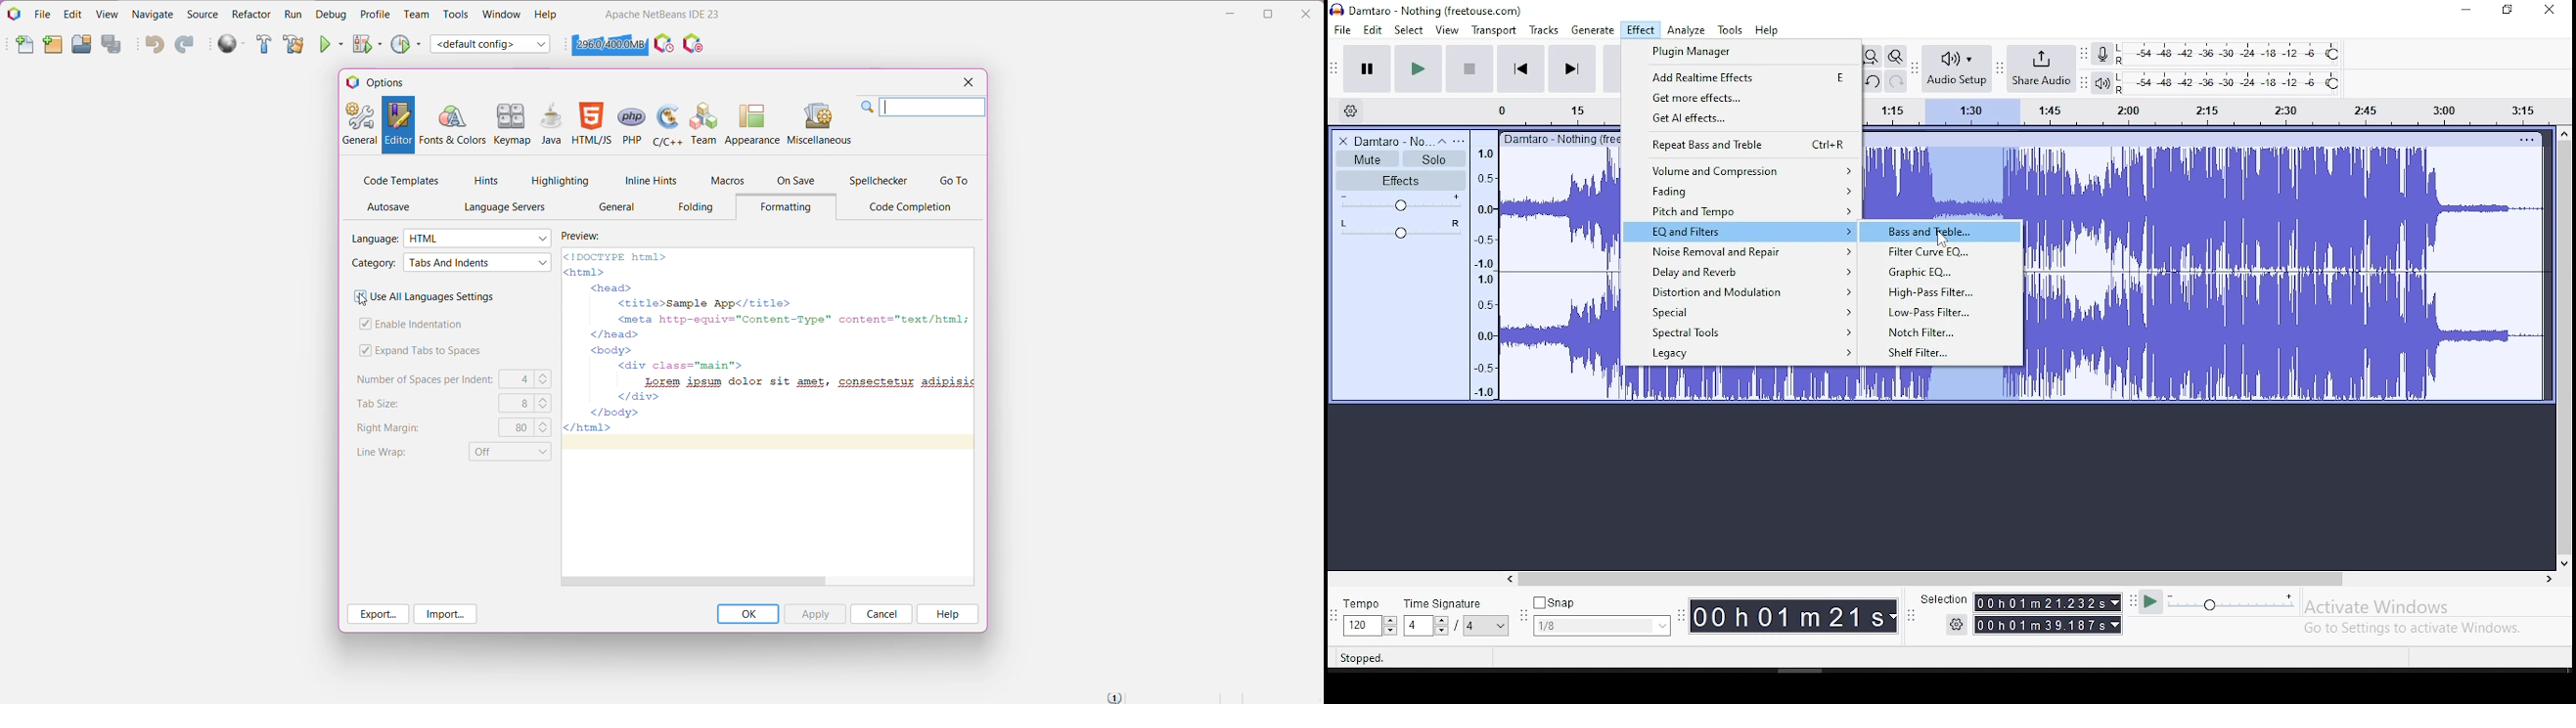 This screenshot has width=2576, height=728. Describe the element at coordinates (1470, 625) in the screenshot. I see `/4` at that location.